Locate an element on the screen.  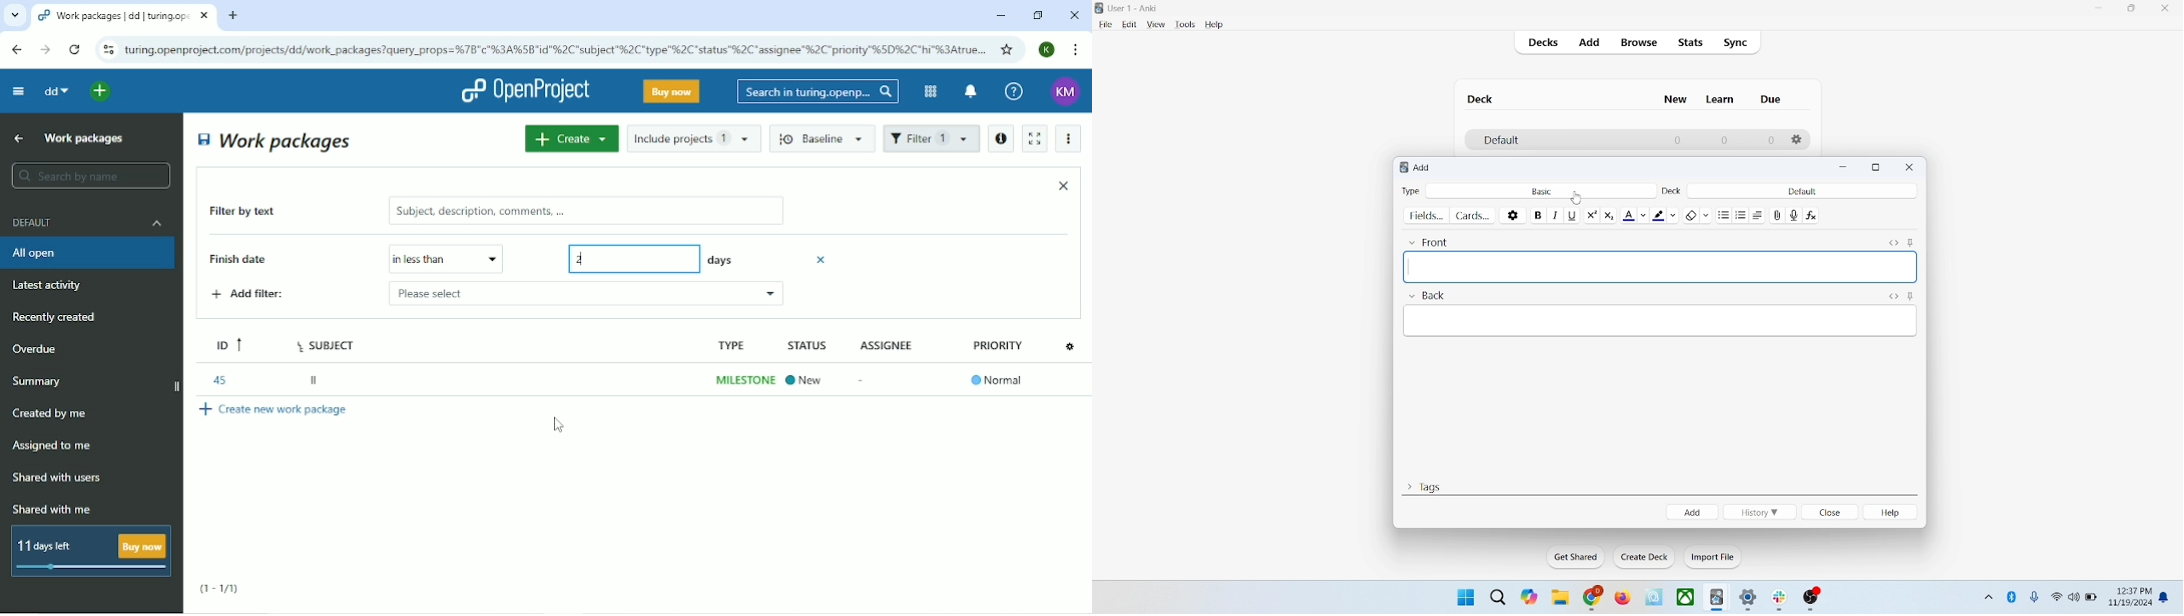
type is located at coordinates (1410, 190).